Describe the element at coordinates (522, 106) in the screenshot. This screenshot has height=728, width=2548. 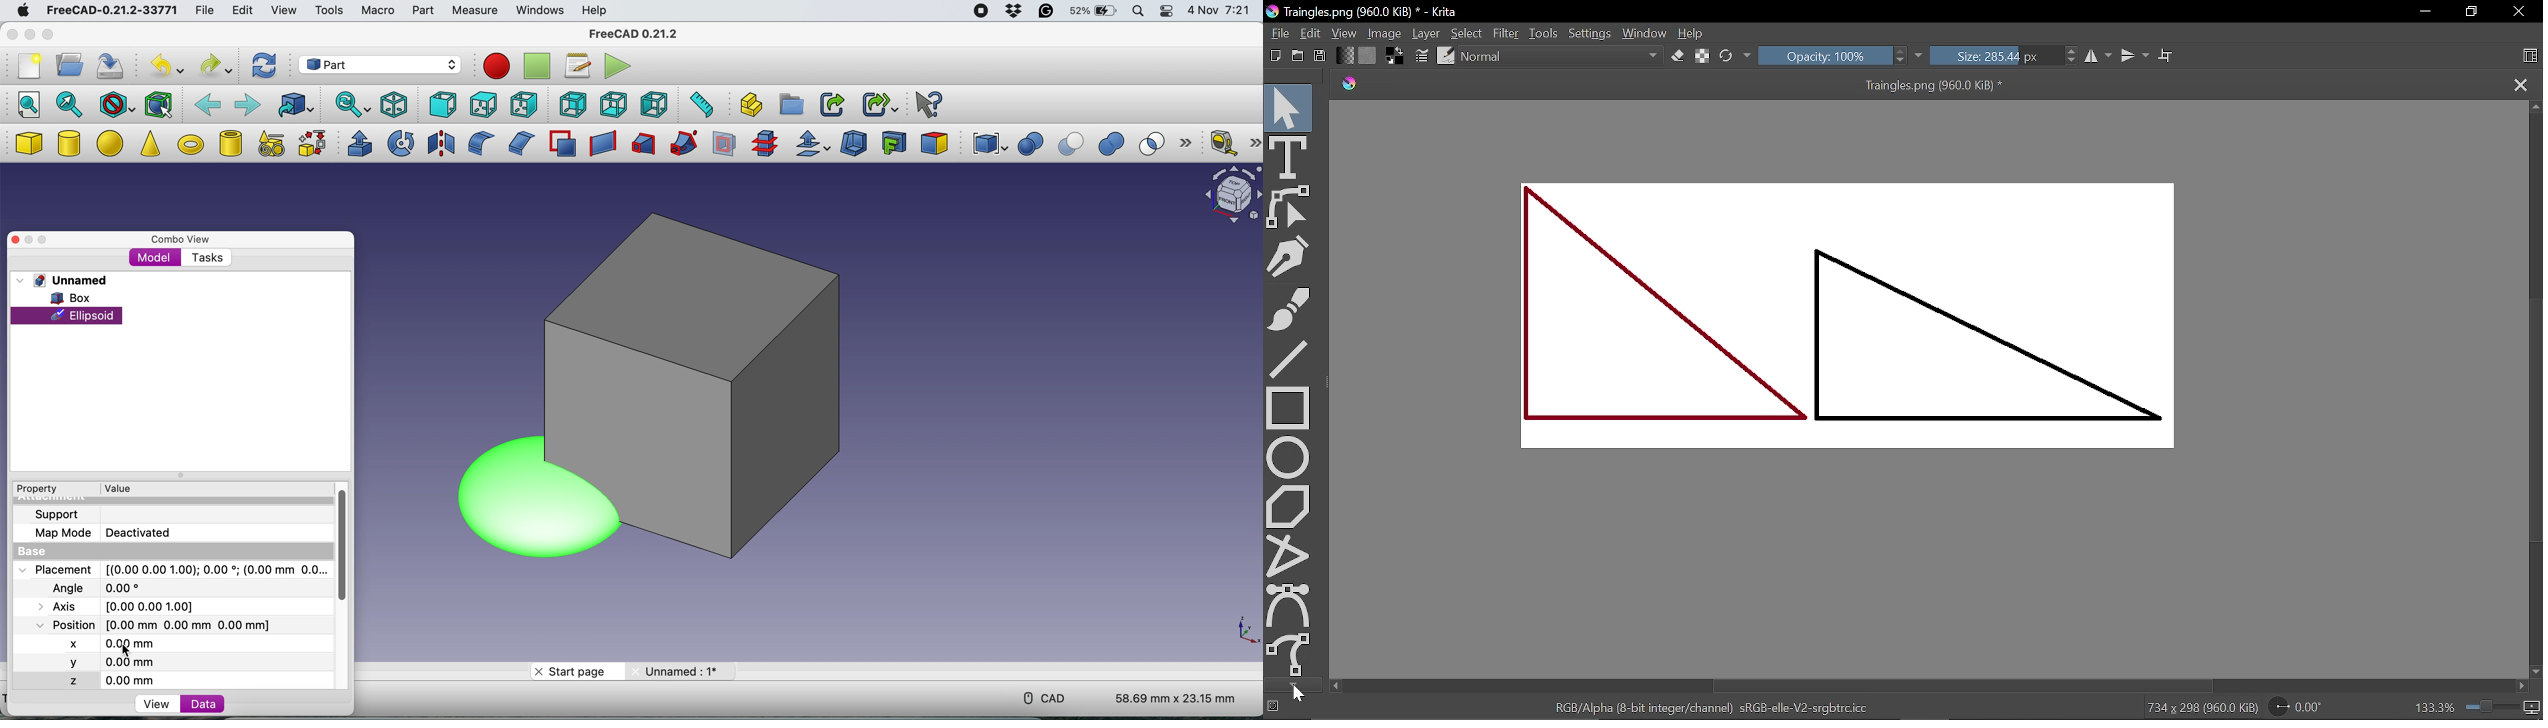
I see `right` at that location.